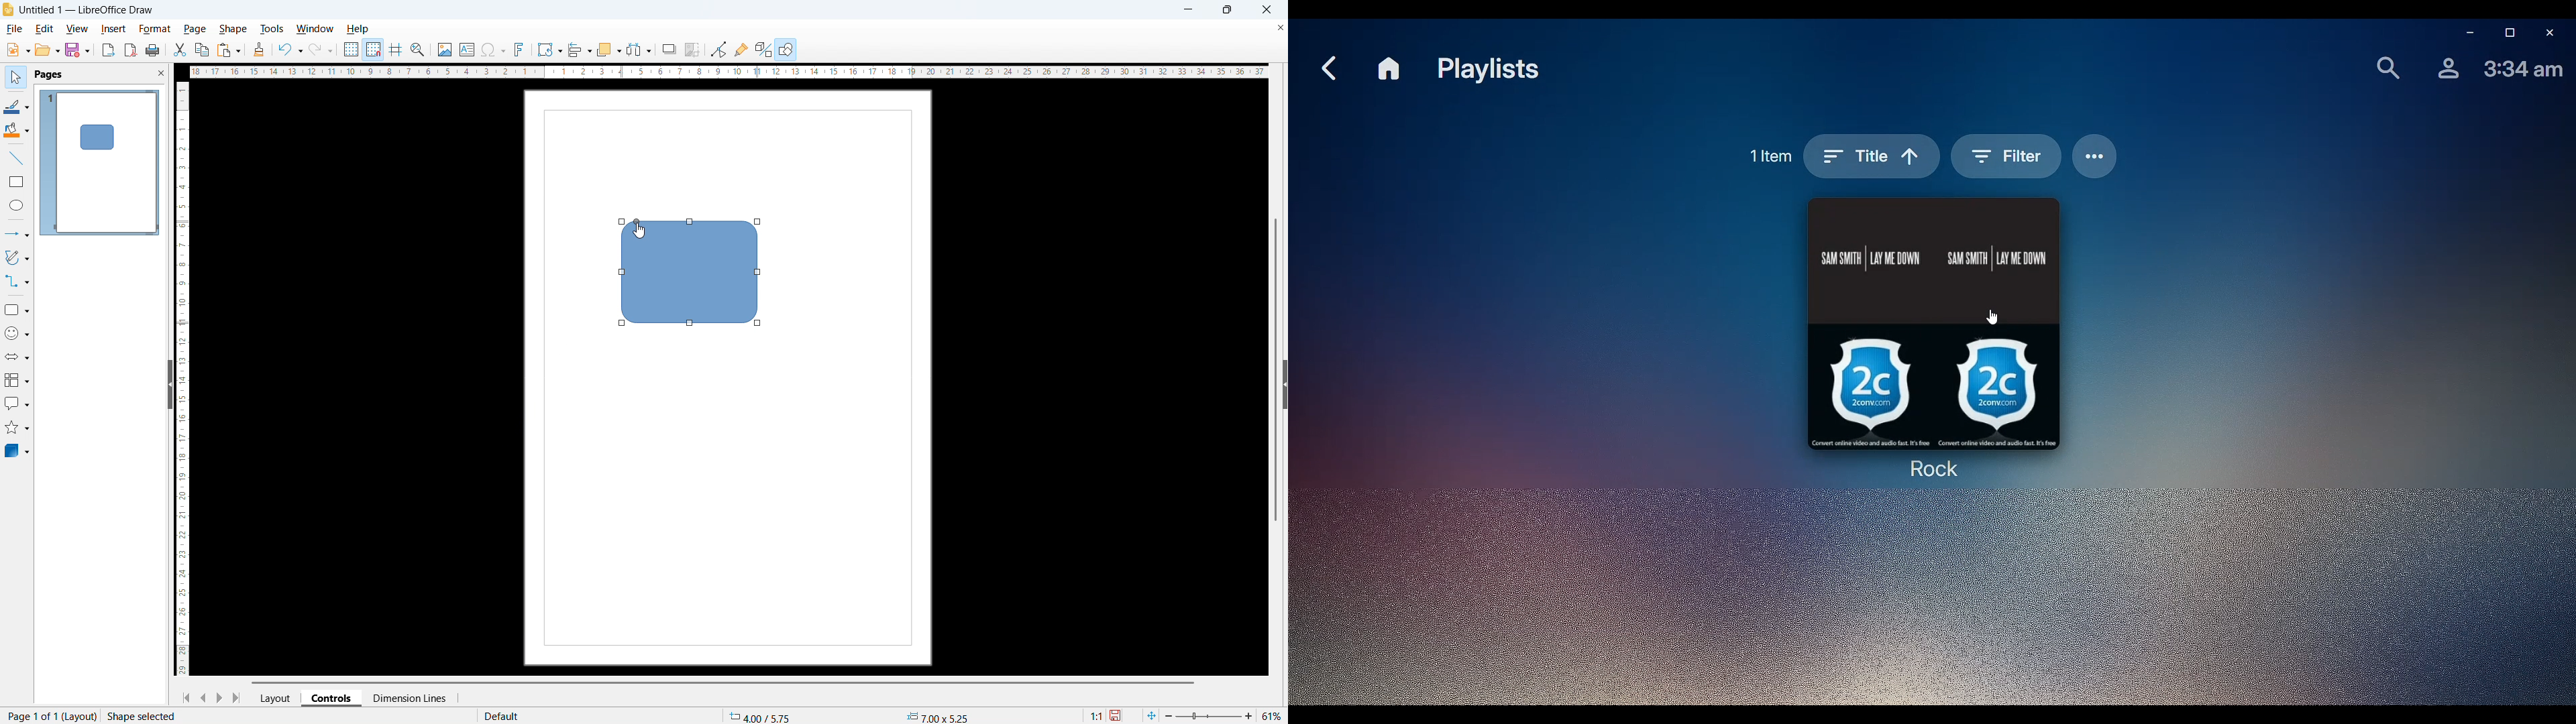 Image resolution: width=2576 pixels, height=728 pixels. What do you see at coordinates (580, 50) in the screenshot?
I see `Align ` at bounding box center [580, 50].